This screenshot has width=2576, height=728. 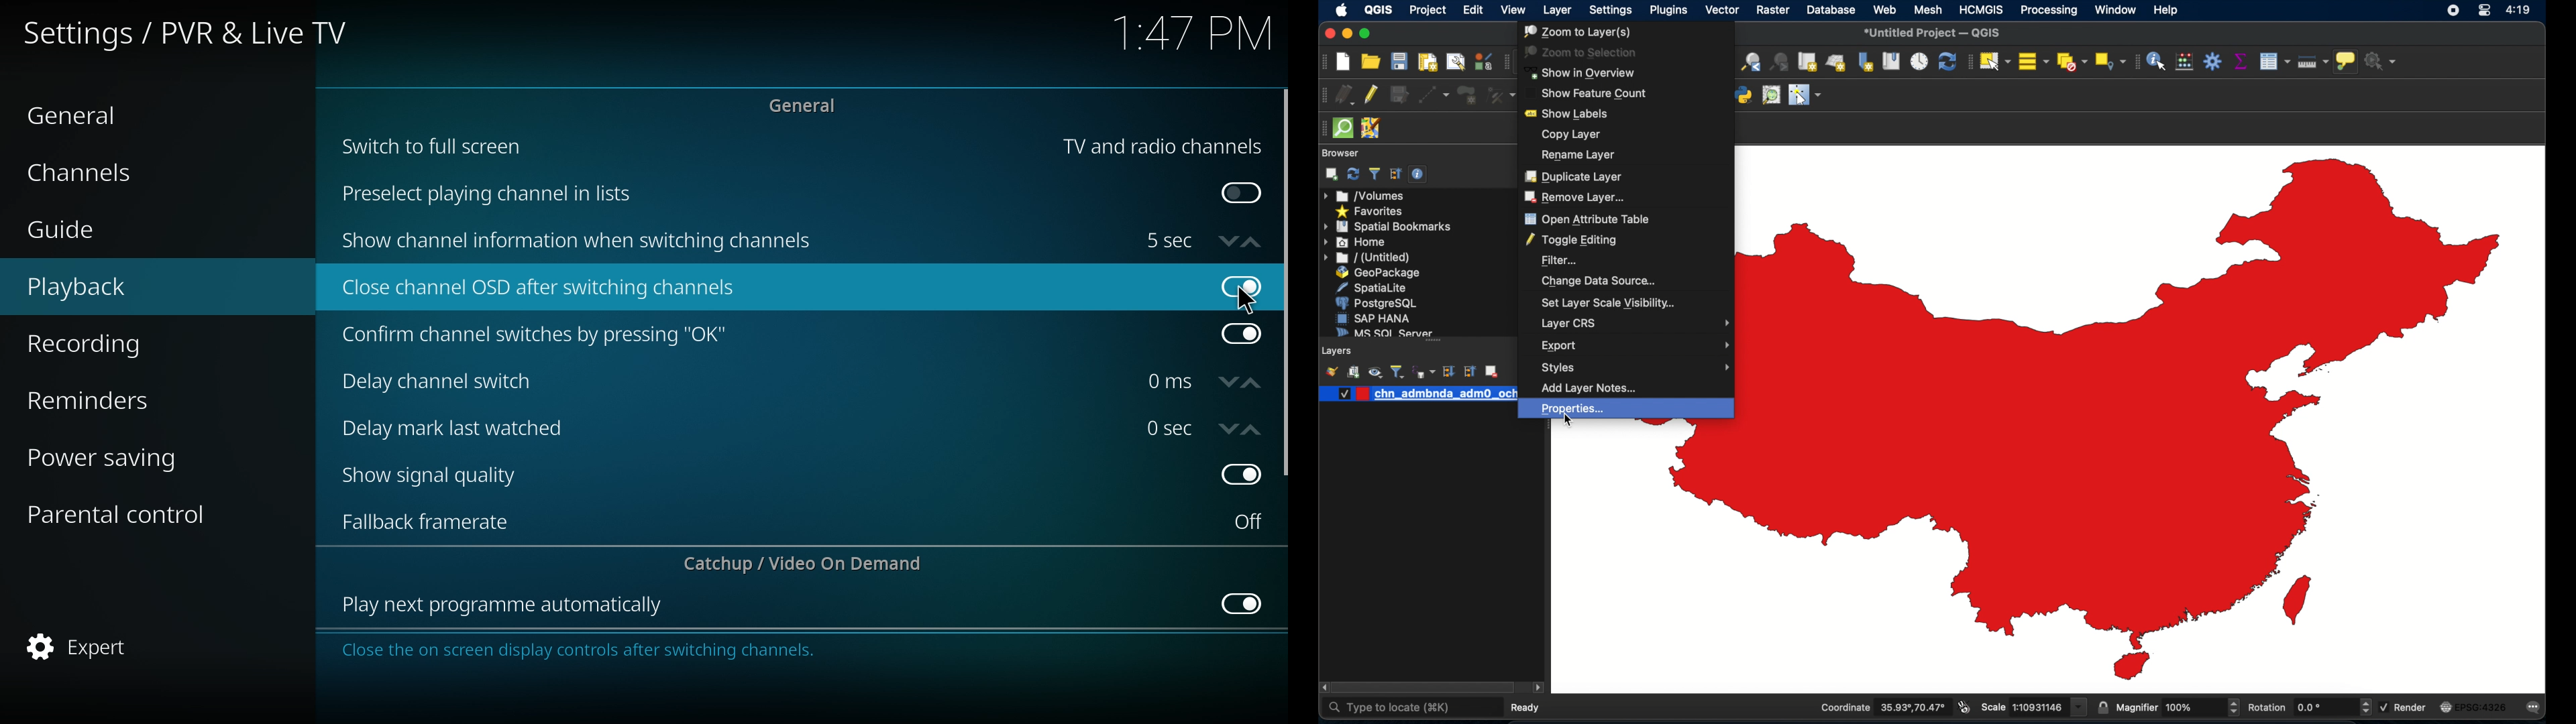 What do you see at coordinates (1169, 381) in the screenshot?
I see `time` at bounding box center [1169, 381].